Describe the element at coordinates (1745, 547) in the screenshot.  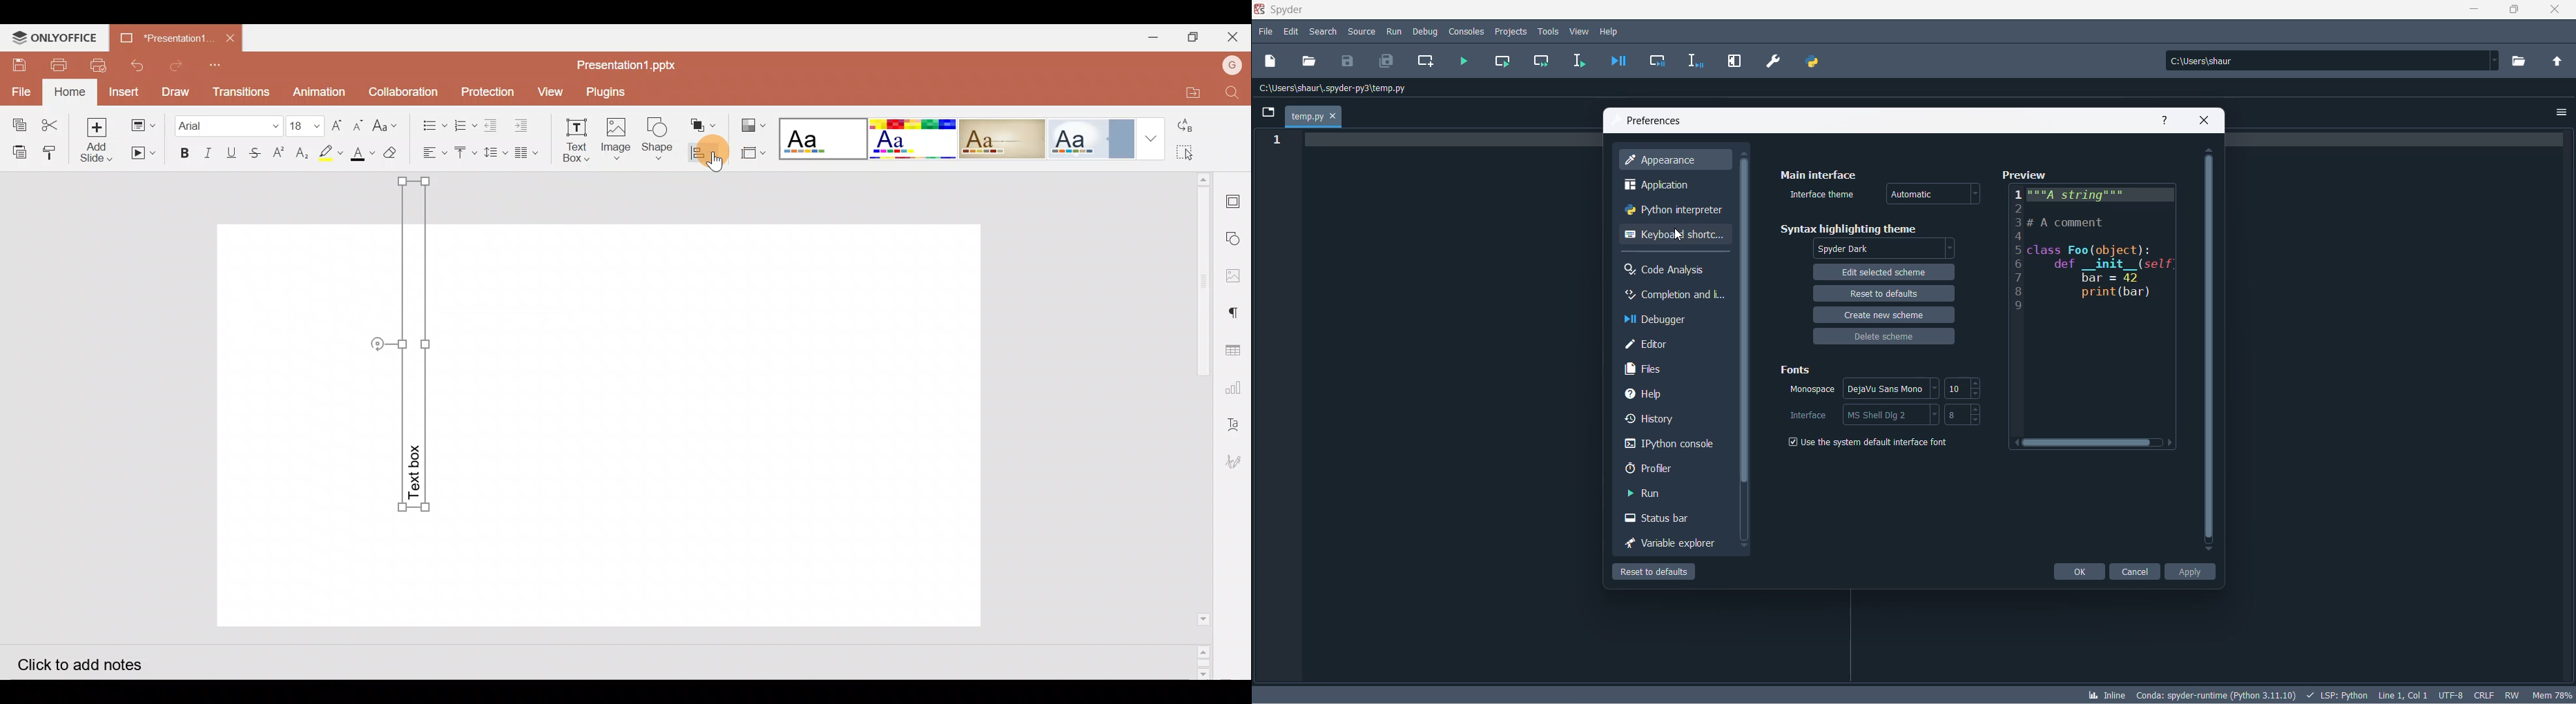
I see `move down` at that location.